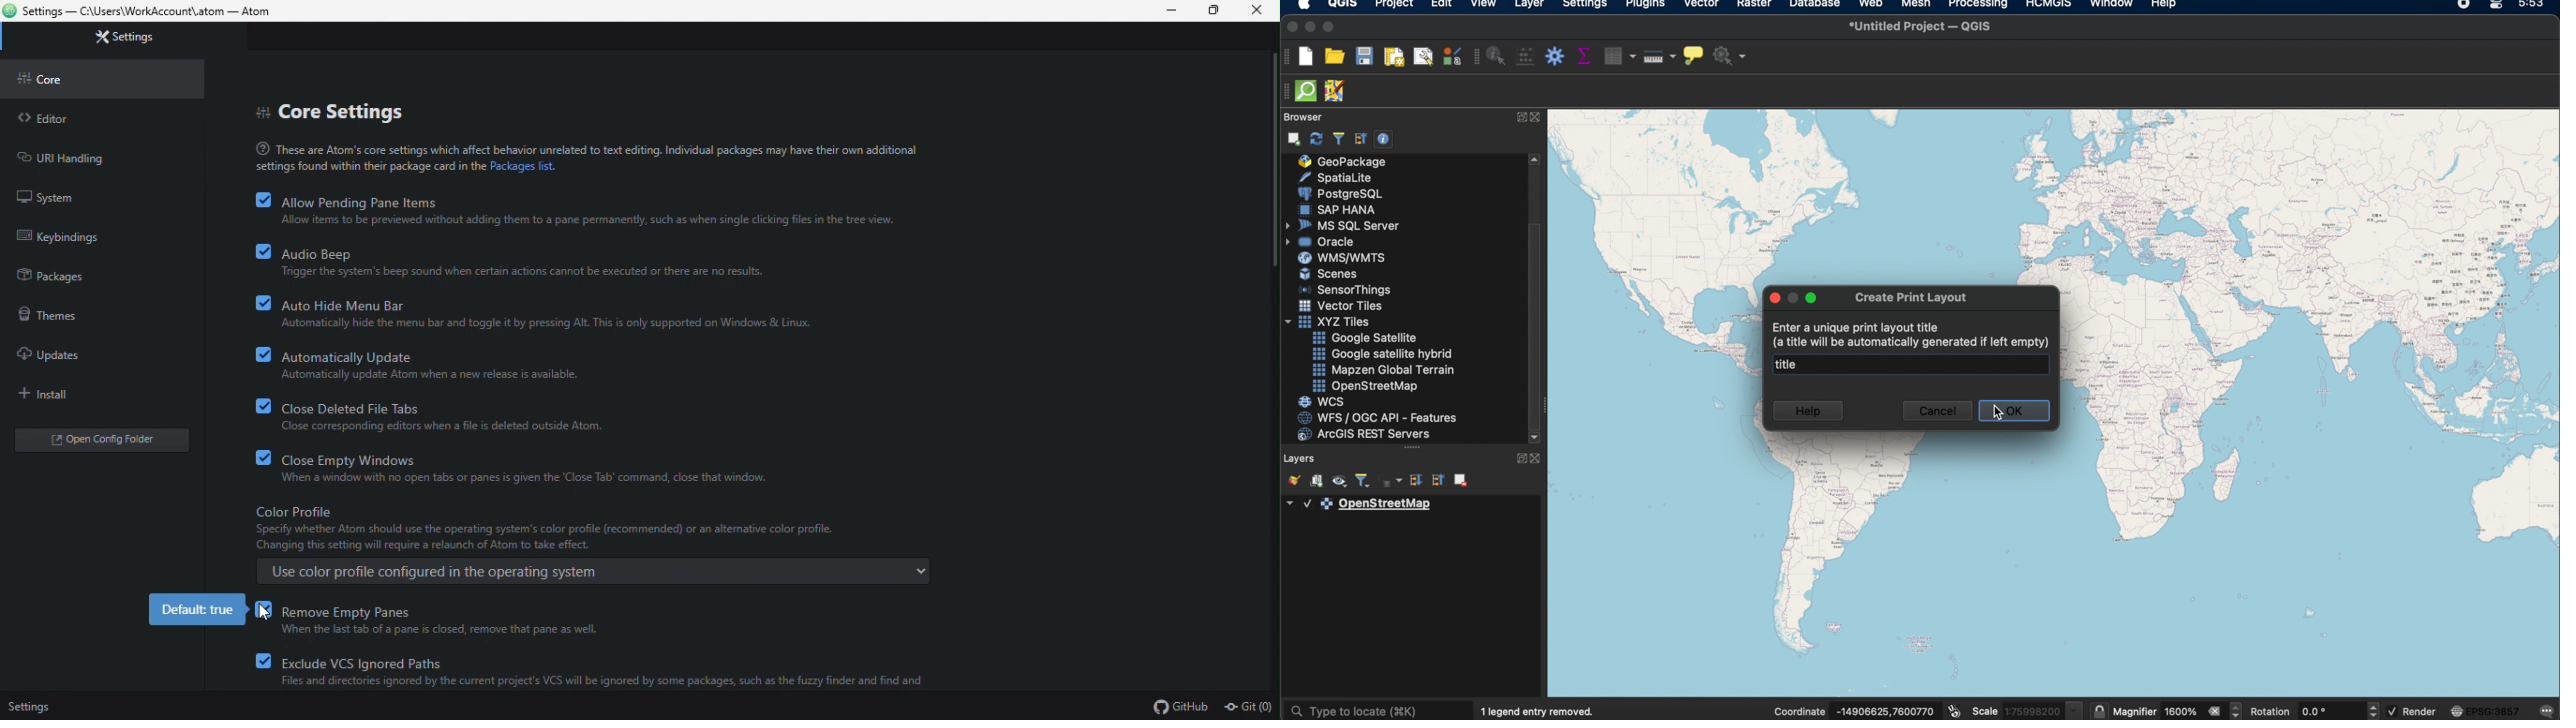 The image size is (2576, 728). I want to click on measure line, so click(1659, 56).